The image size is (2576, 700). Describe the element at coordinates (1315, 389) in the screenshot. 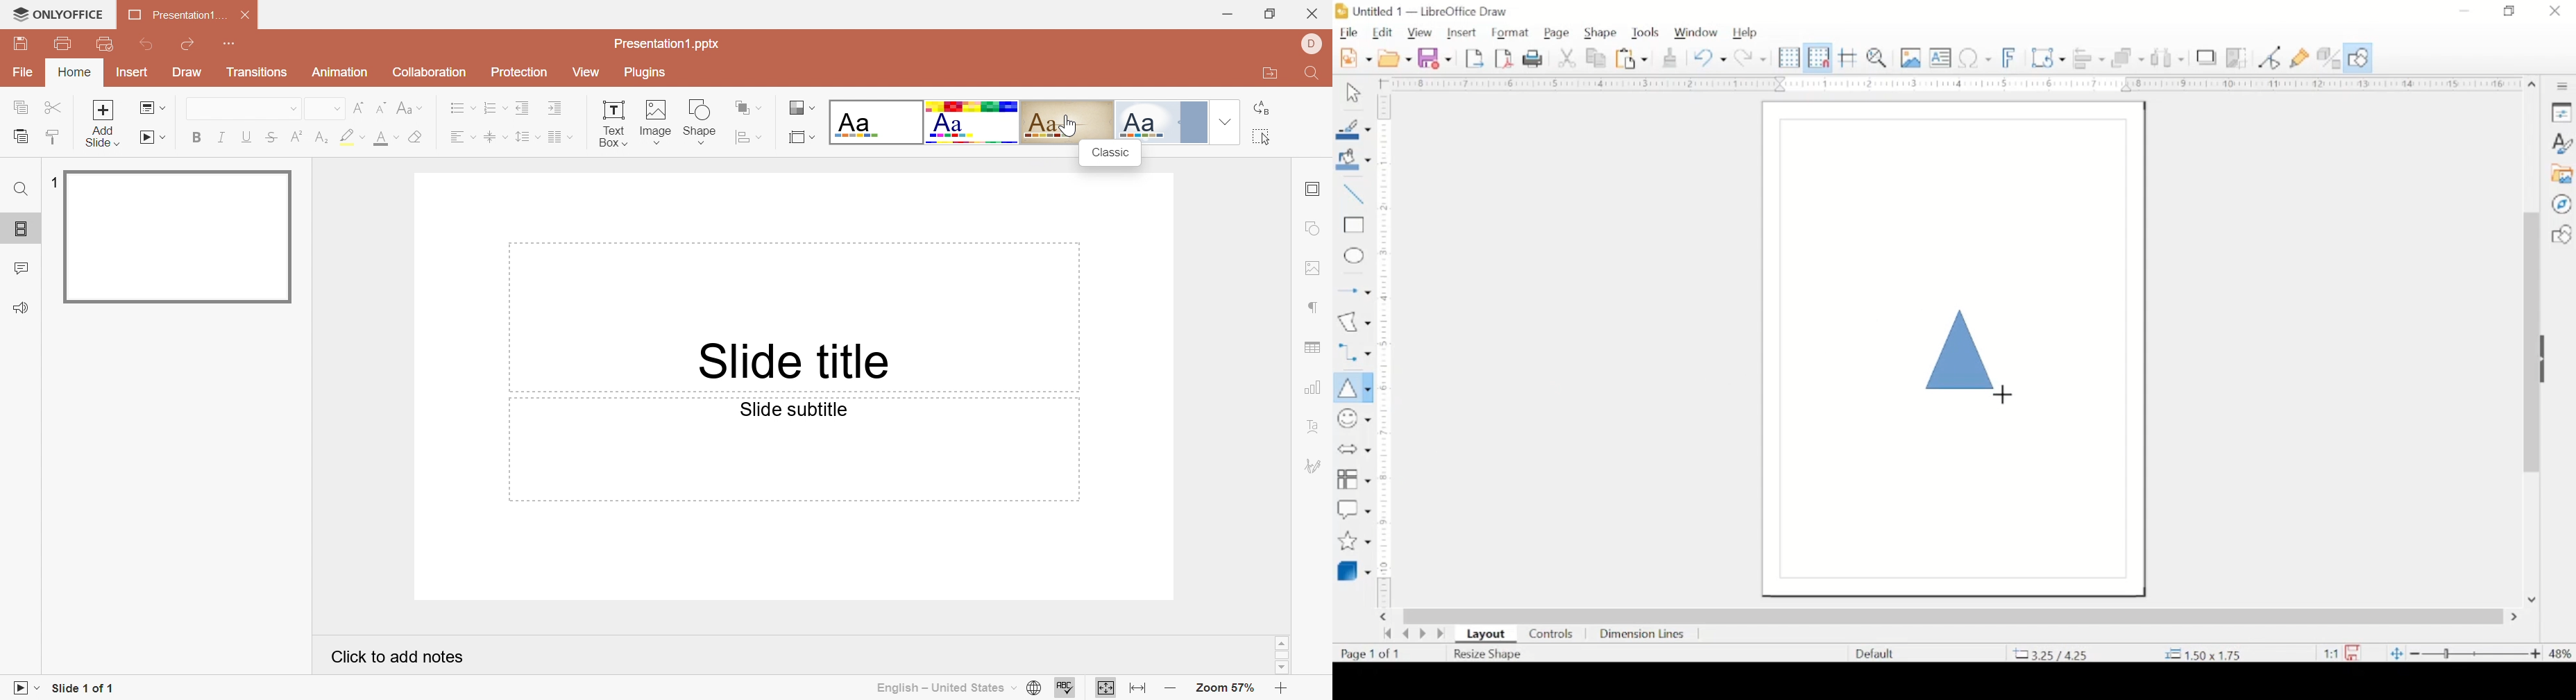

I see `Chart settings` at that location.